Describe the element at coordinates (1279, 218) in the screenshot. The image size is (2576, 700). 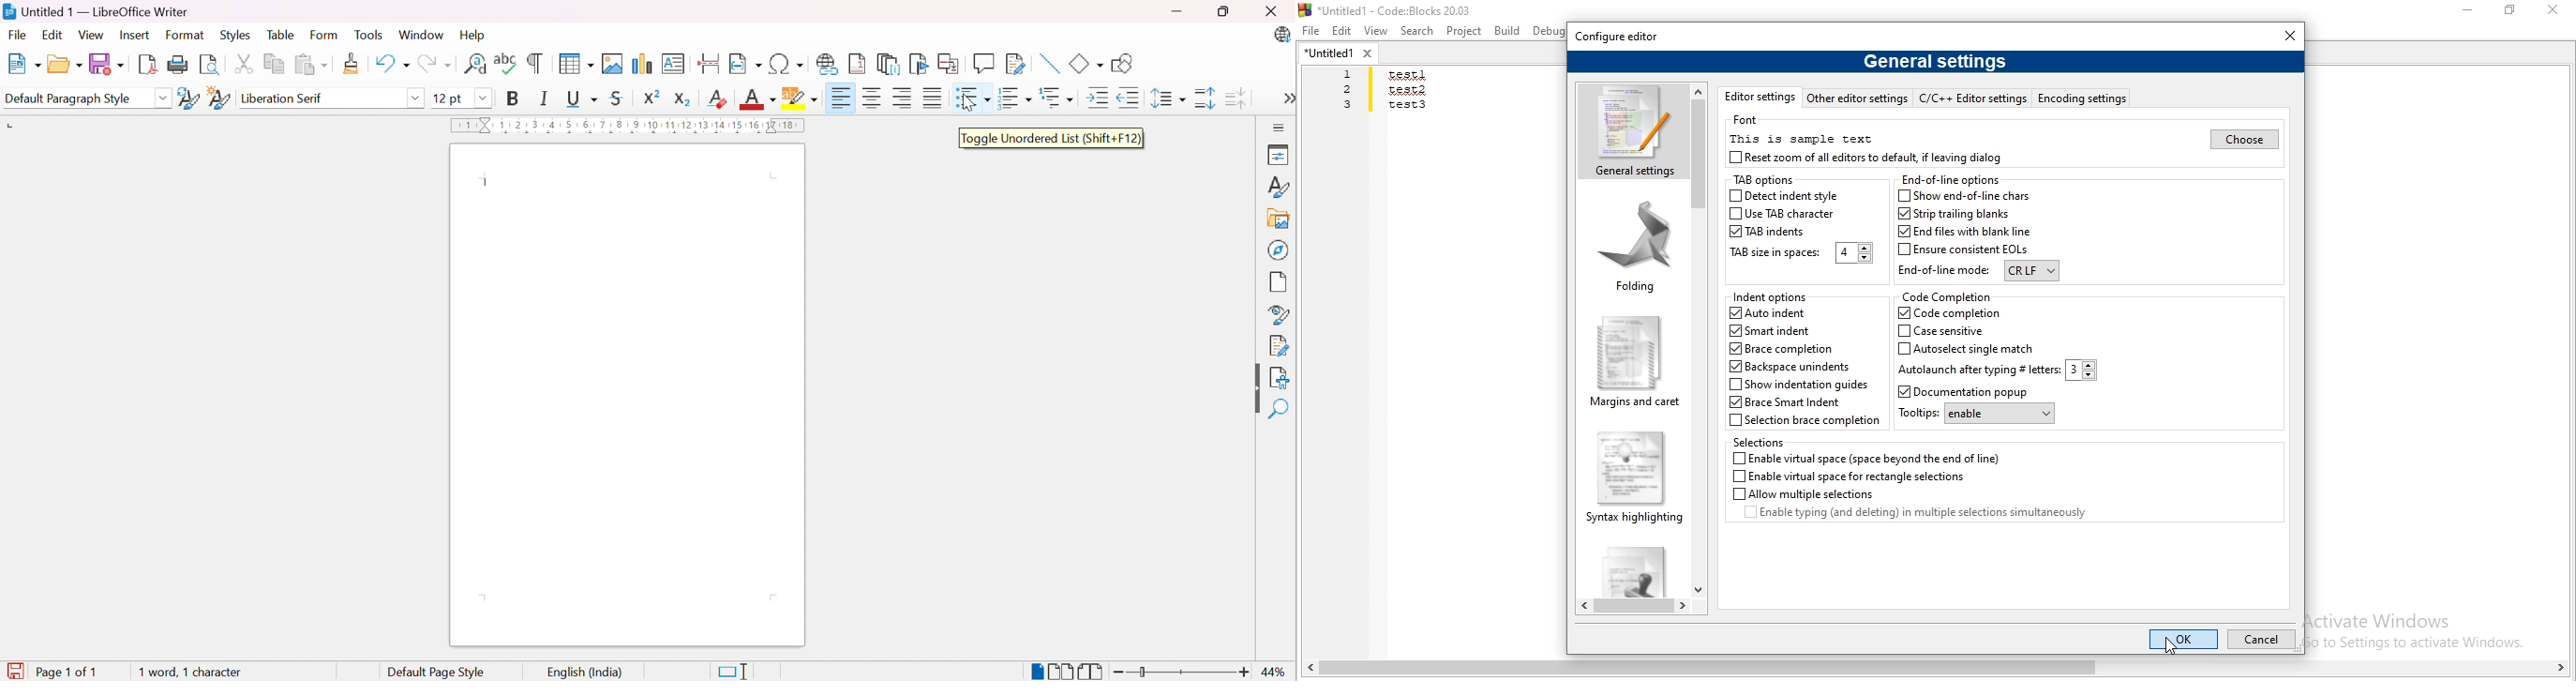
I see `Gallery` at that location.